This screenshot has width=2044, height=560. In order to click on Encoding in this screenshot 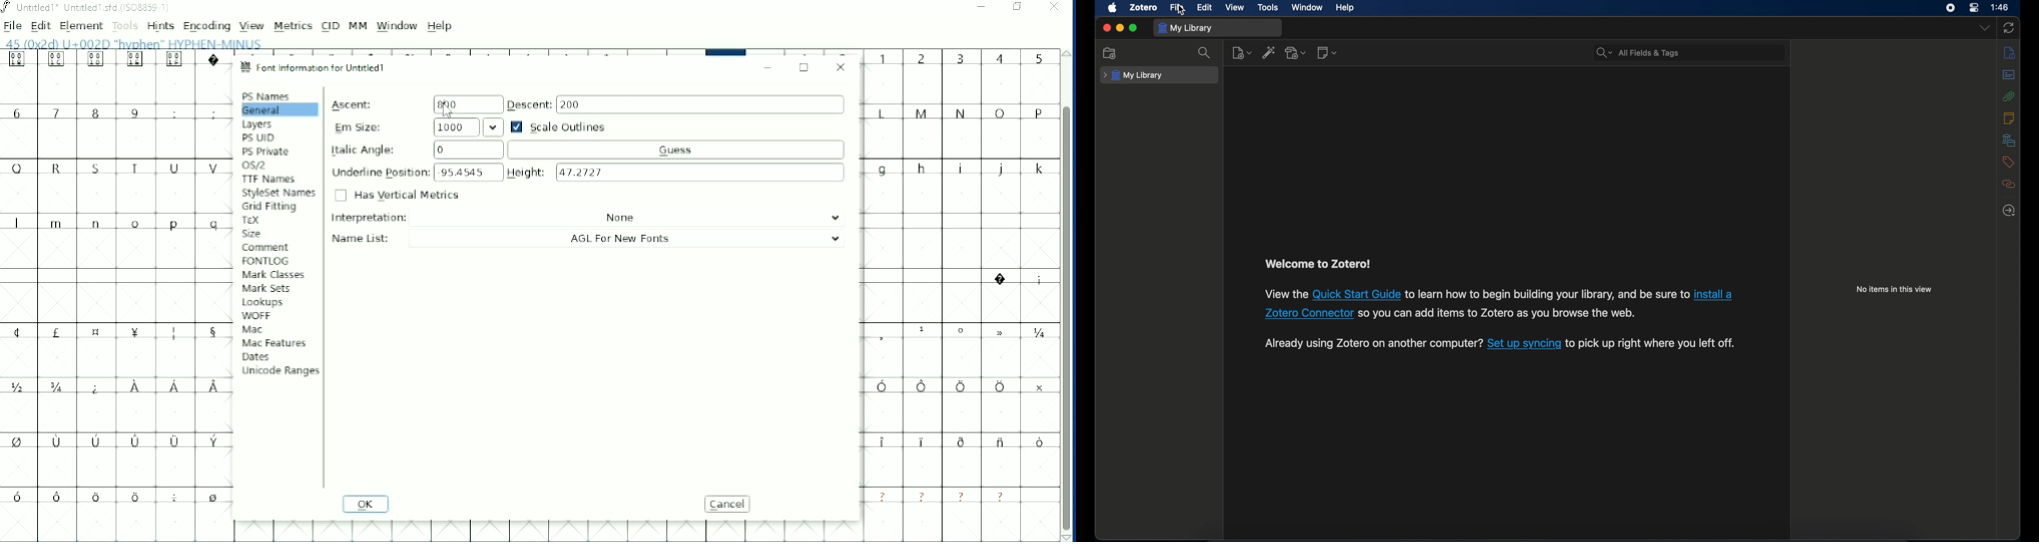, I will do `click(206, 26)`.